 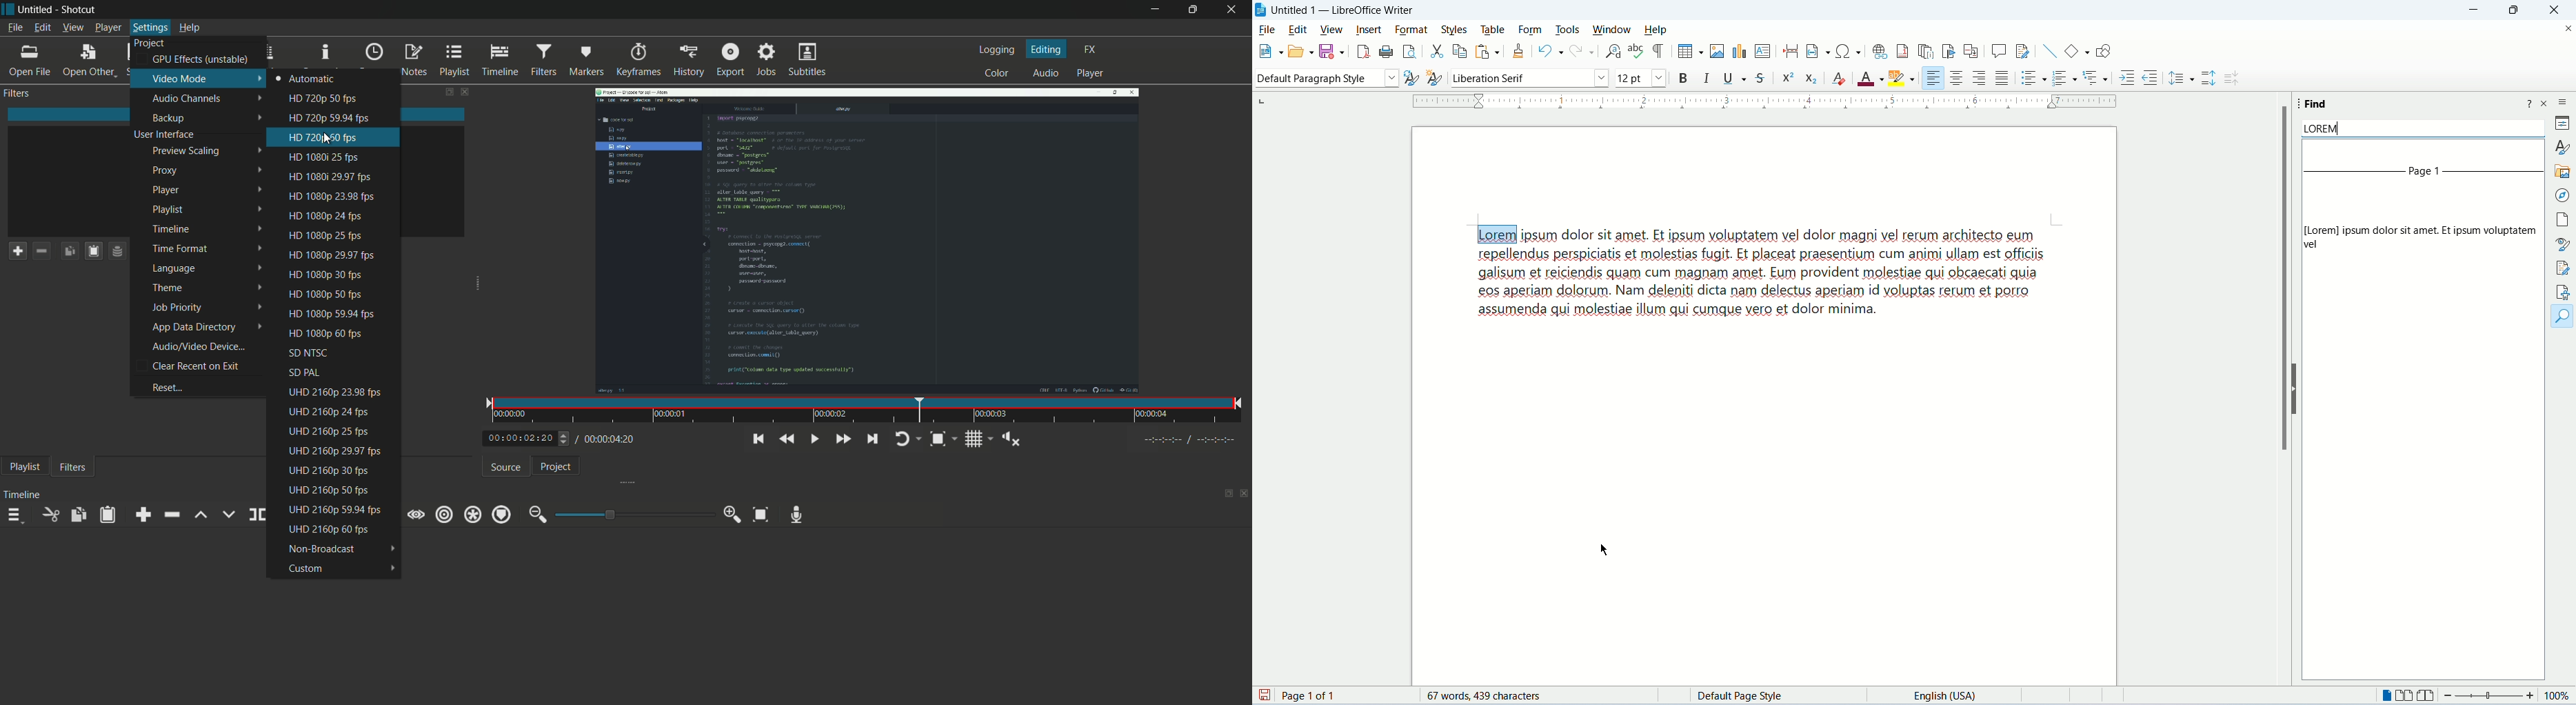 What do you see at coordinates (455, 60) in the screenshot?
I see `playlist` at bounding box center [455, 60].